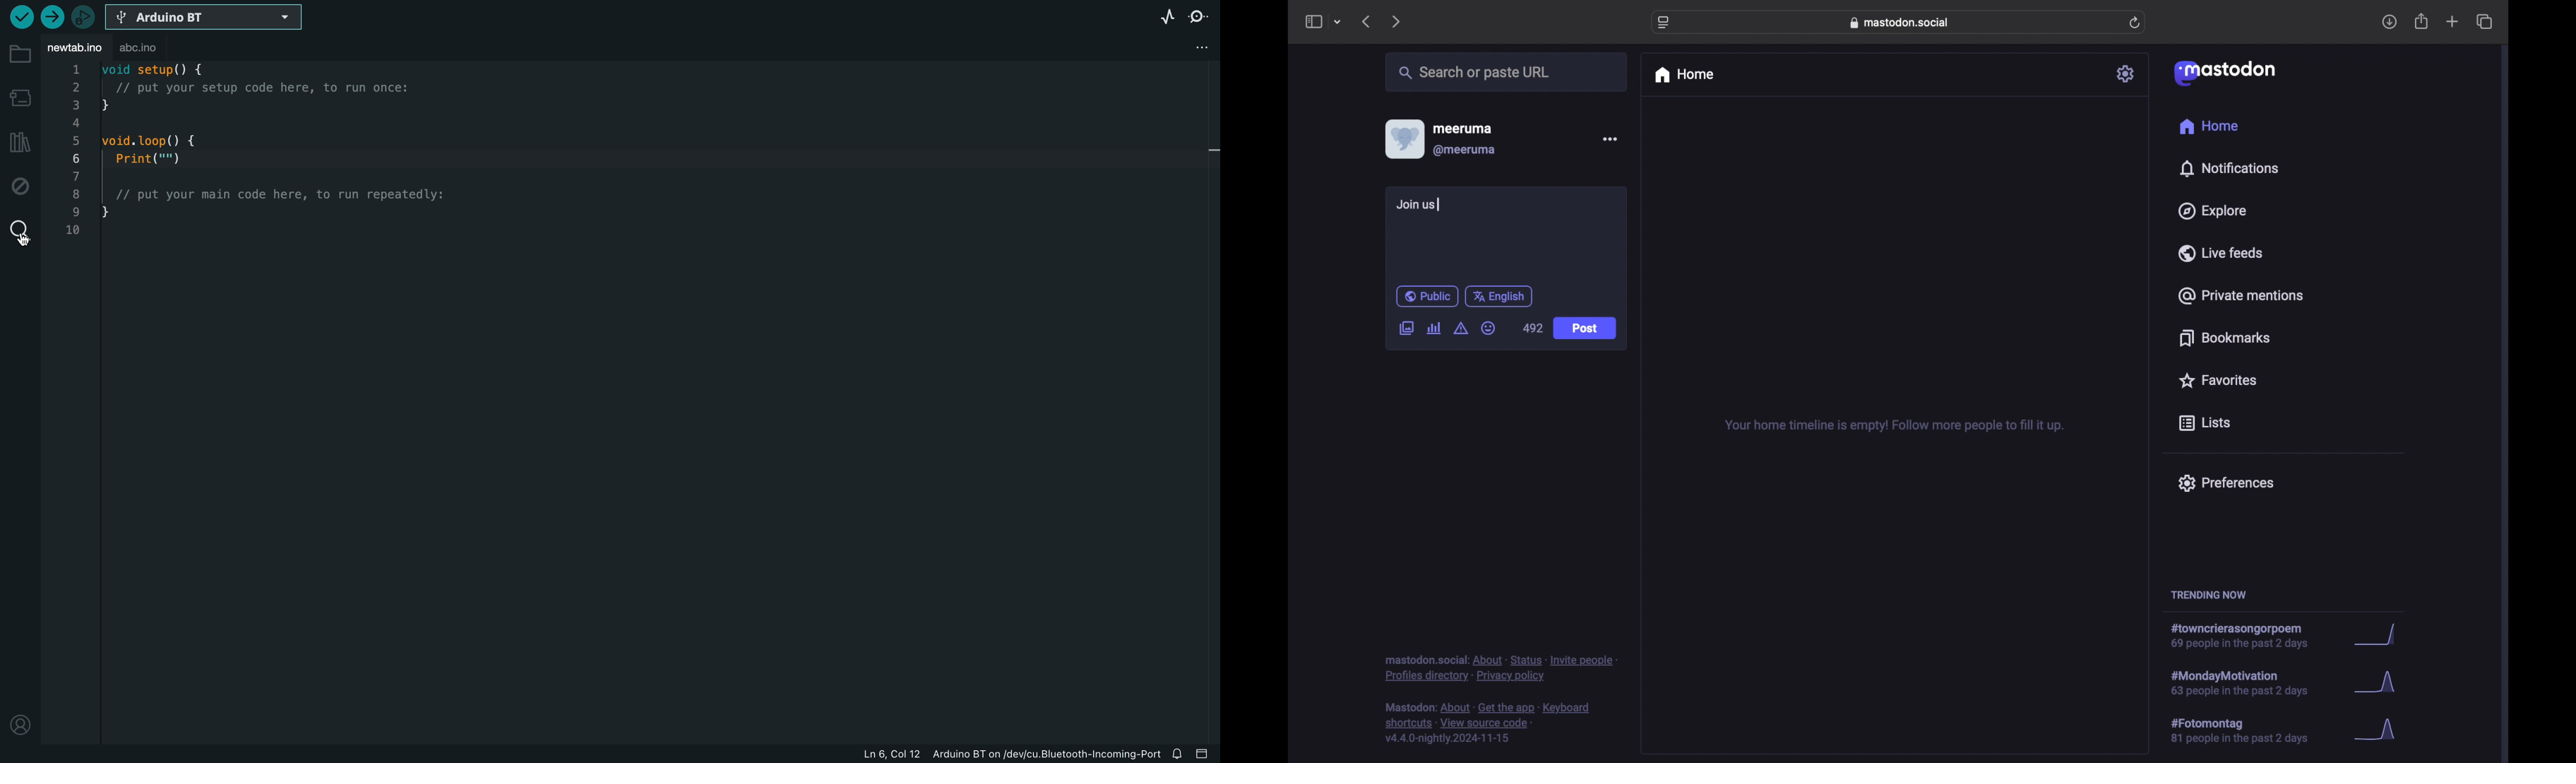  Describe the element at coordinates (2390, 23) in the screenshot. I see `download` at that location.